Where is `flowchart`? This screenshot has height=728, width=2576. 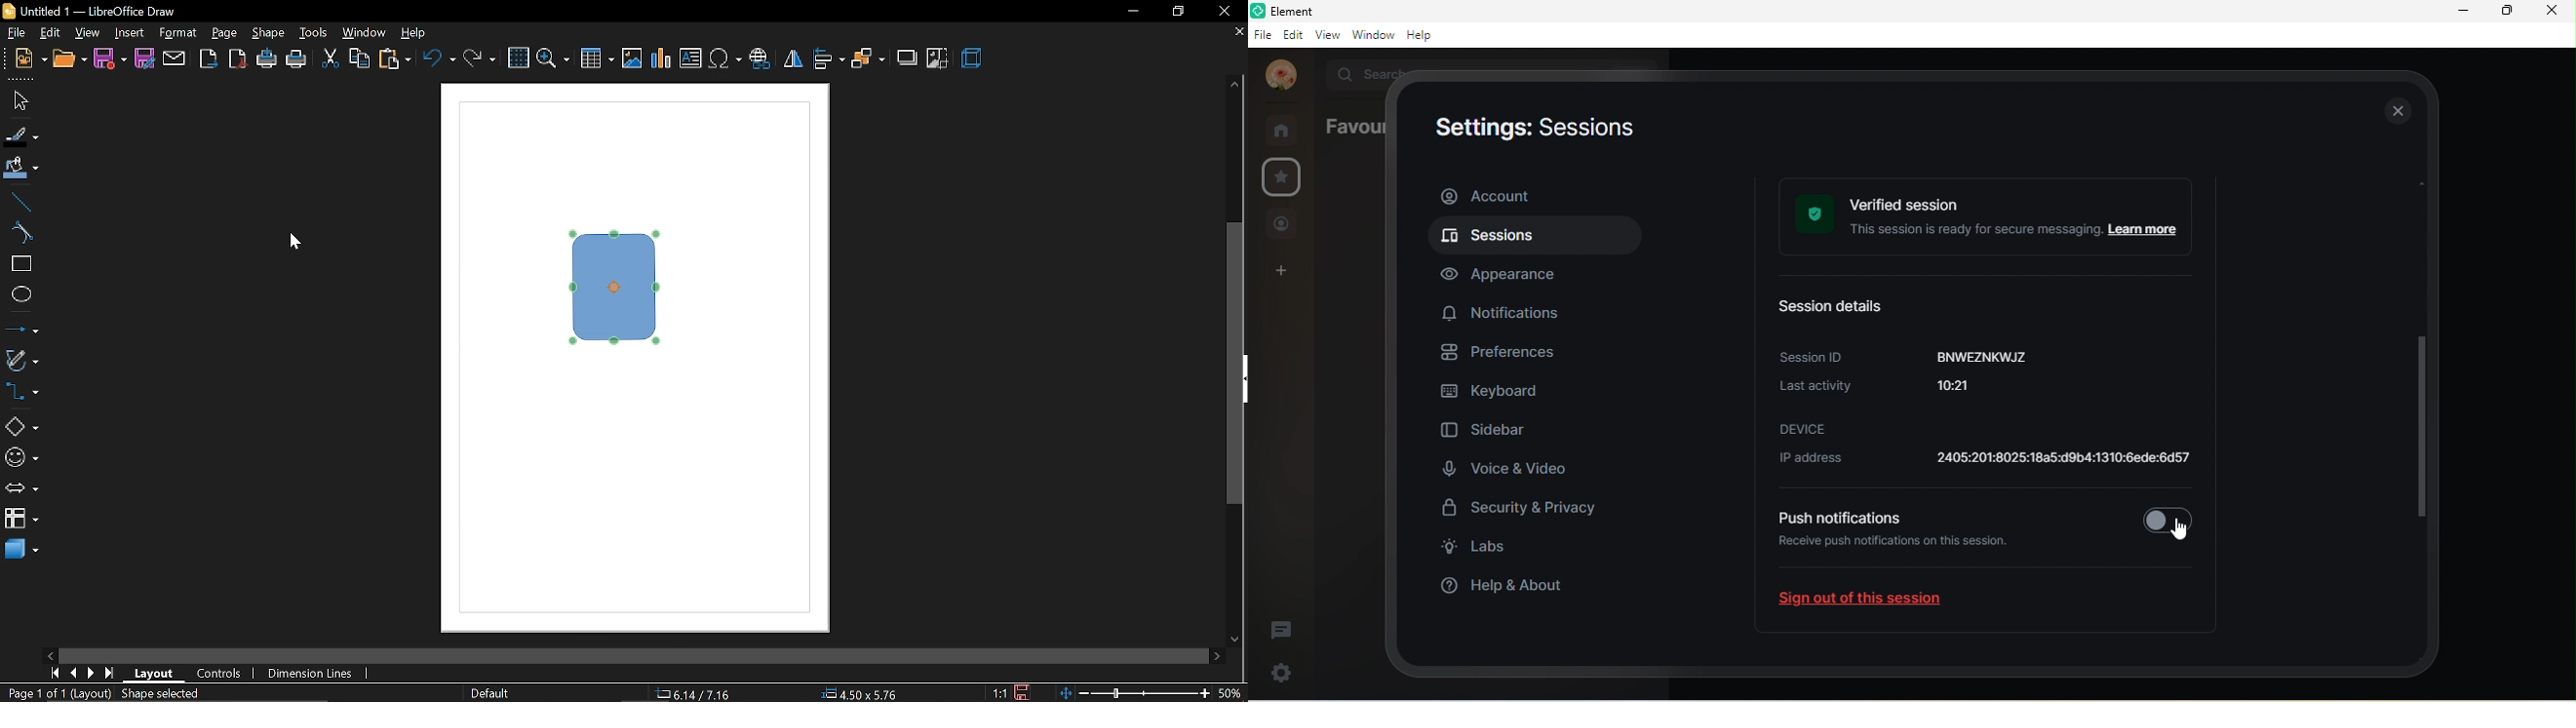
flowchart is located at coordinates (21, 519).